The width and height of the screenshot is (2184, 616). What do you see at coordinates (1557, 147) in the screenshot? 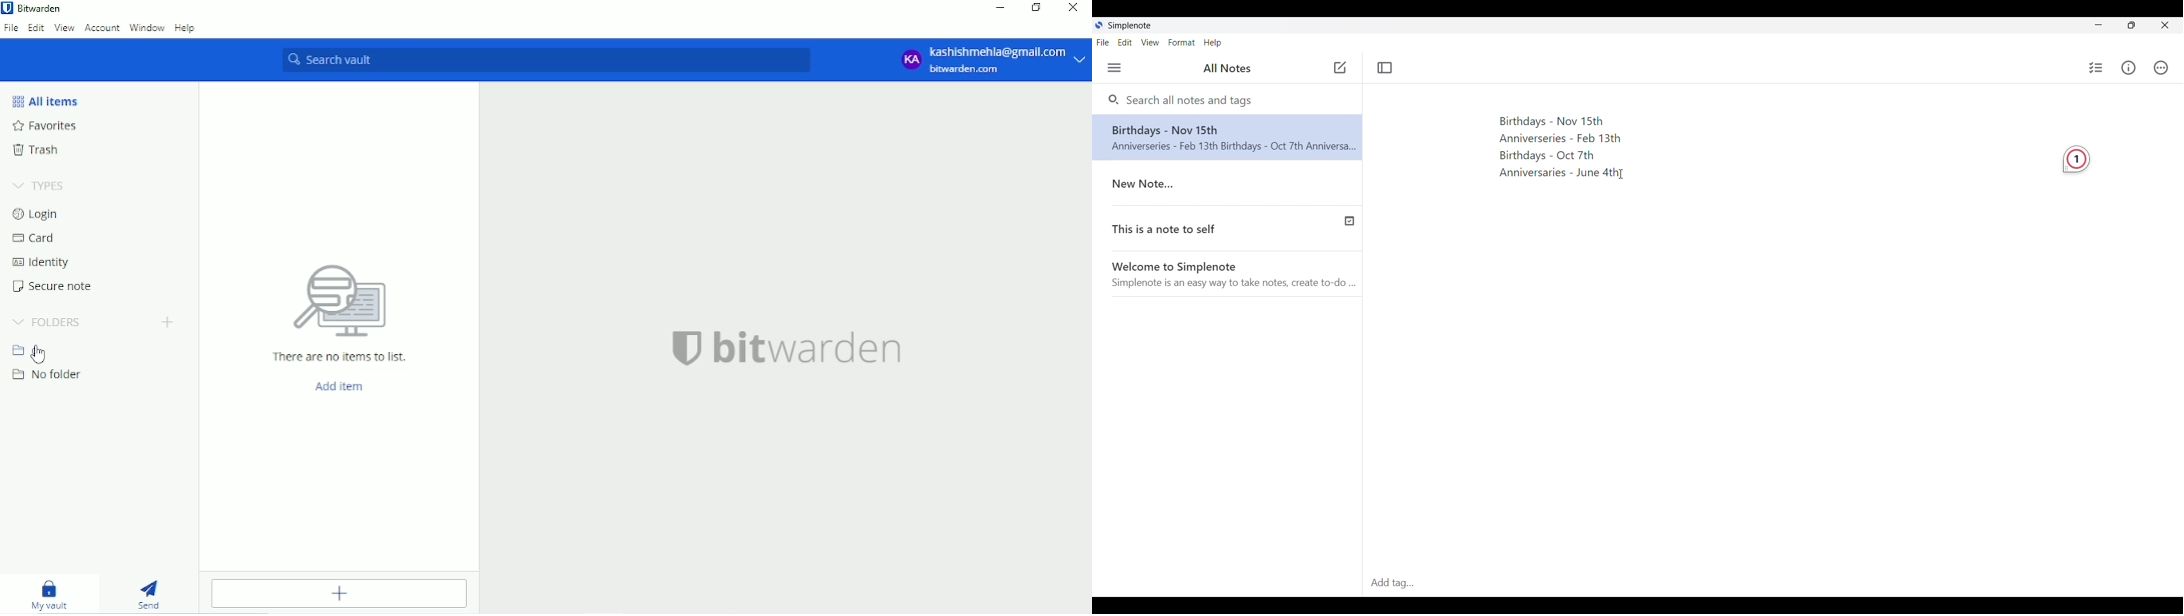
I see `Birthdays and Anniversaries dates(Text pasted)` at bounding box center [1557, 147].